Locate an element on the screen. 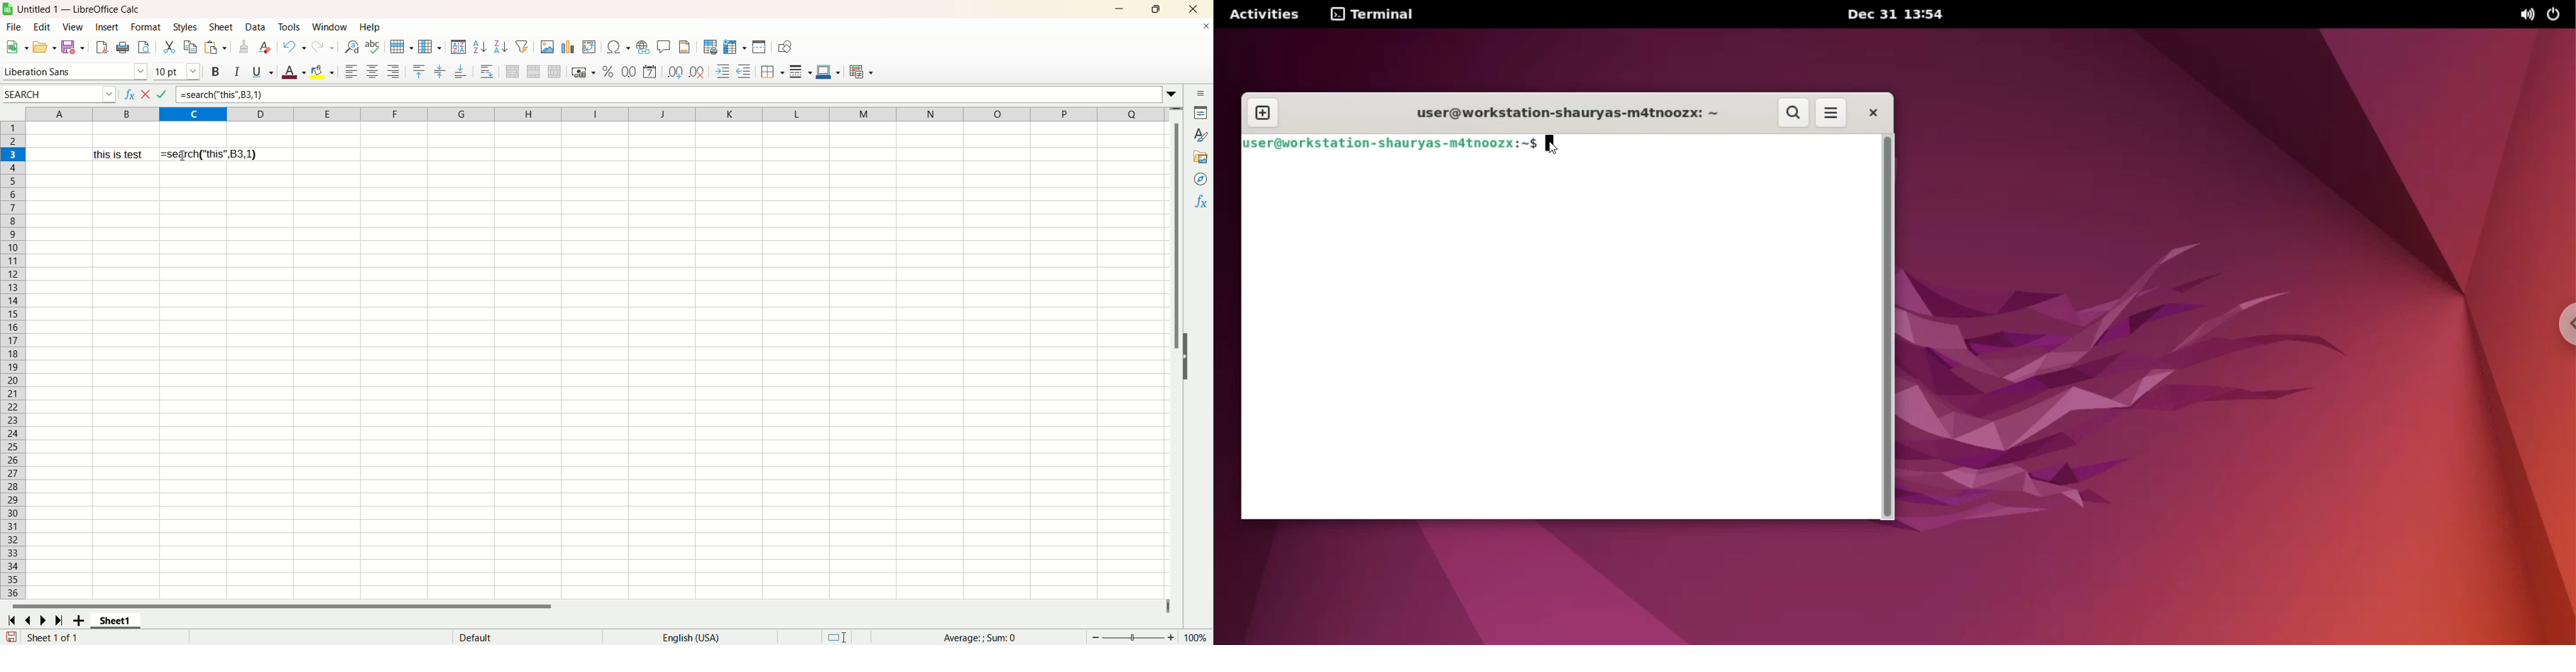 Image resolution: width=2576 pixels, height=672 pixels. split window is located at coordinates (758, 47).